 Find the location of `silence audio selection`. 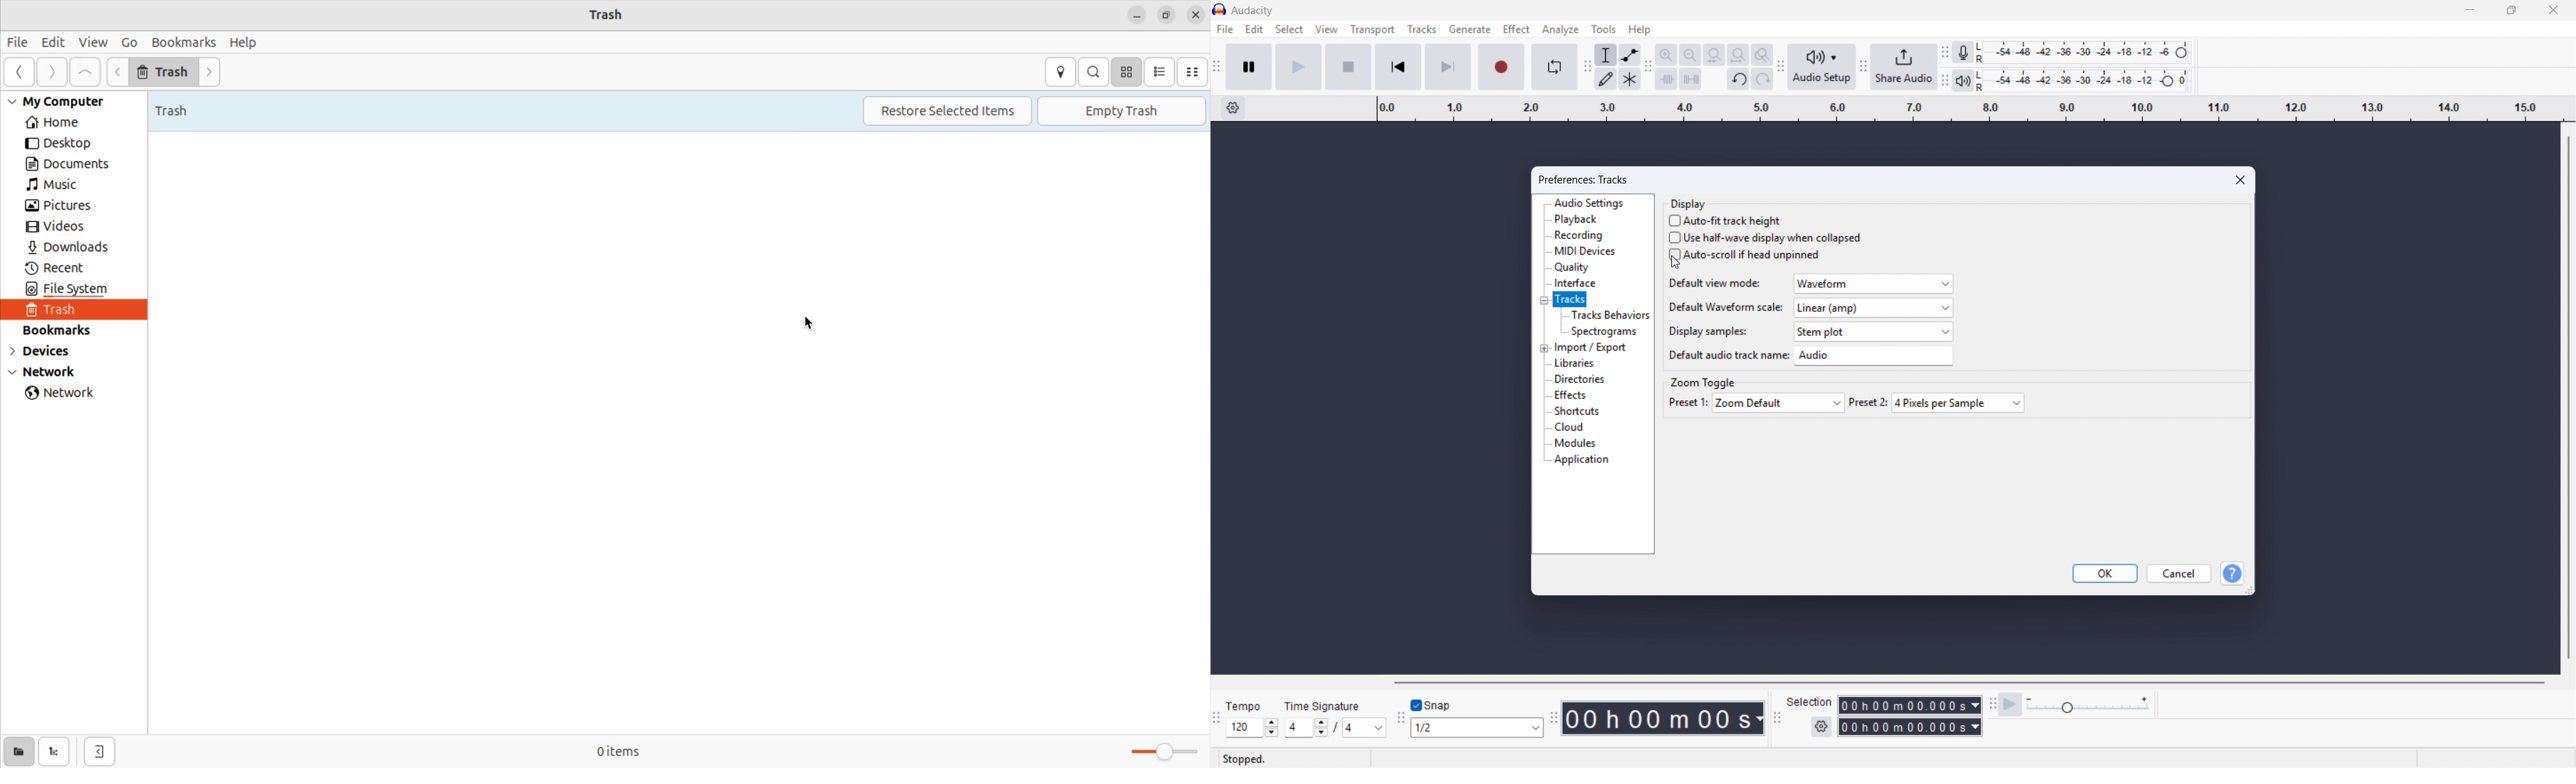

silence audio selection is located at coordinates (1691, 79).